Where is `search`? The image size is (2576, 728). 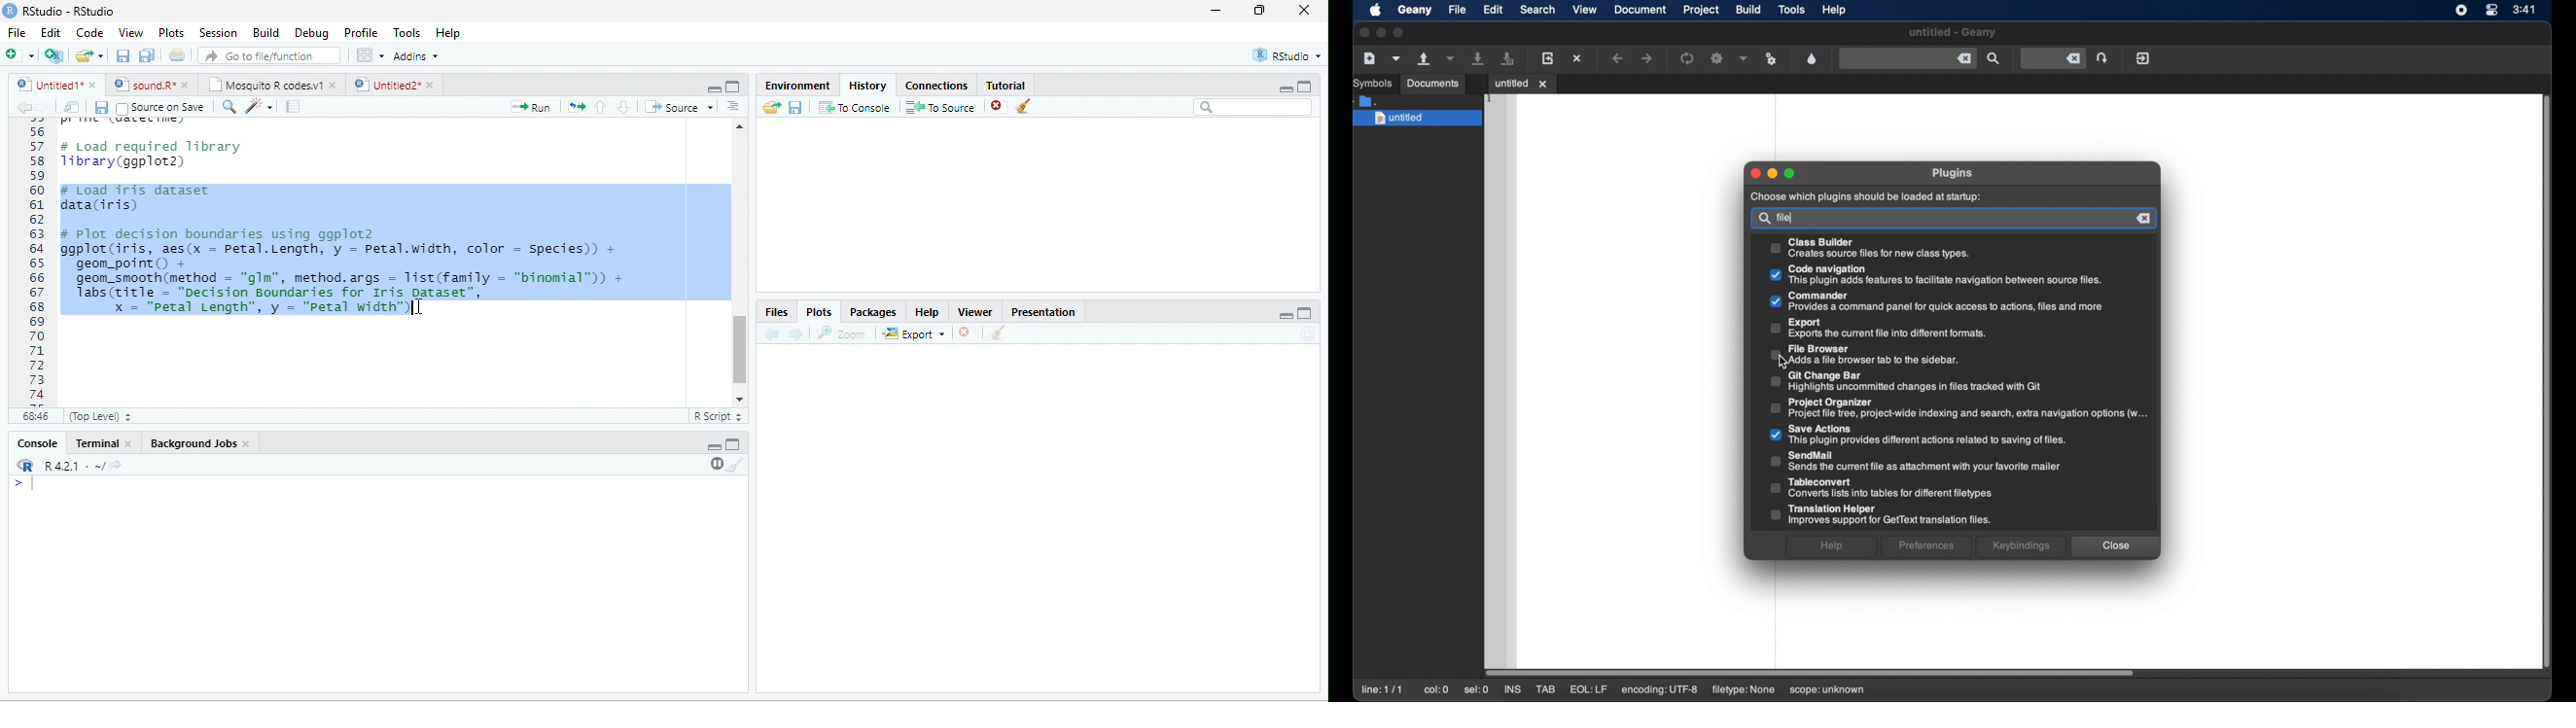
search is located at coordinates (228, 107).